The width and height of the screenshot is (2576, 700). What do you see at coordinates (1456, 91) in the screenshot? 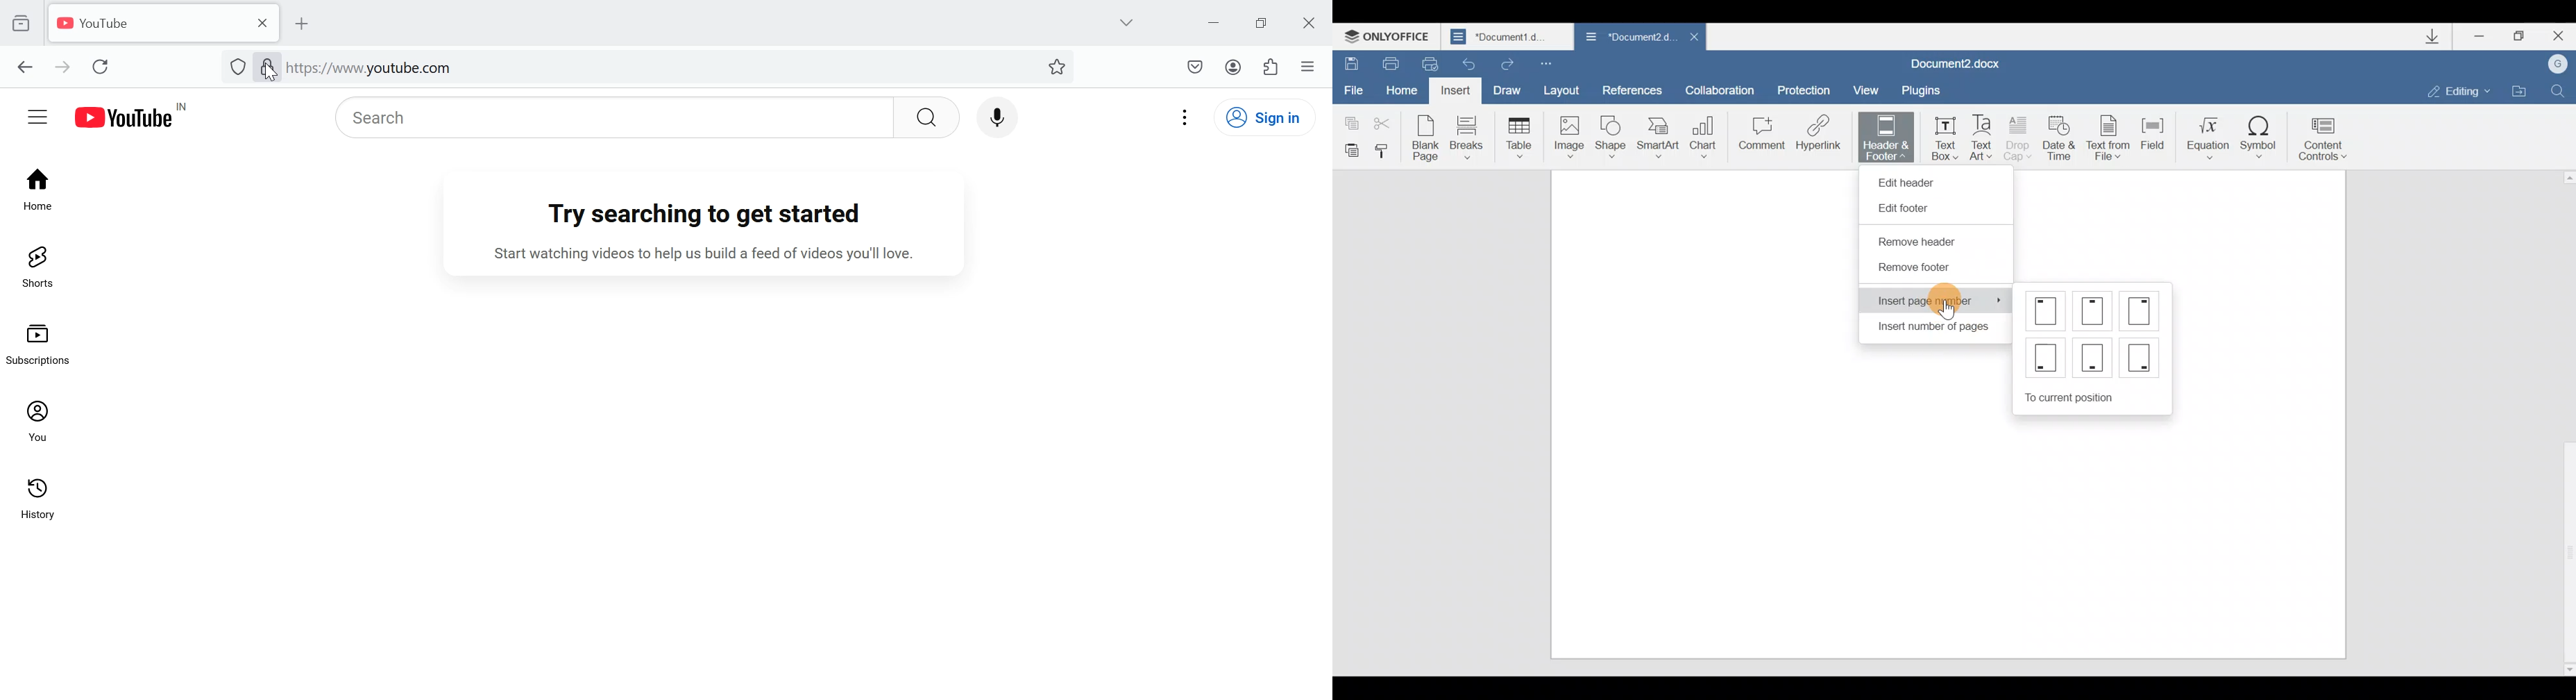
I see `Insert` at bounding box center [1456, 91].